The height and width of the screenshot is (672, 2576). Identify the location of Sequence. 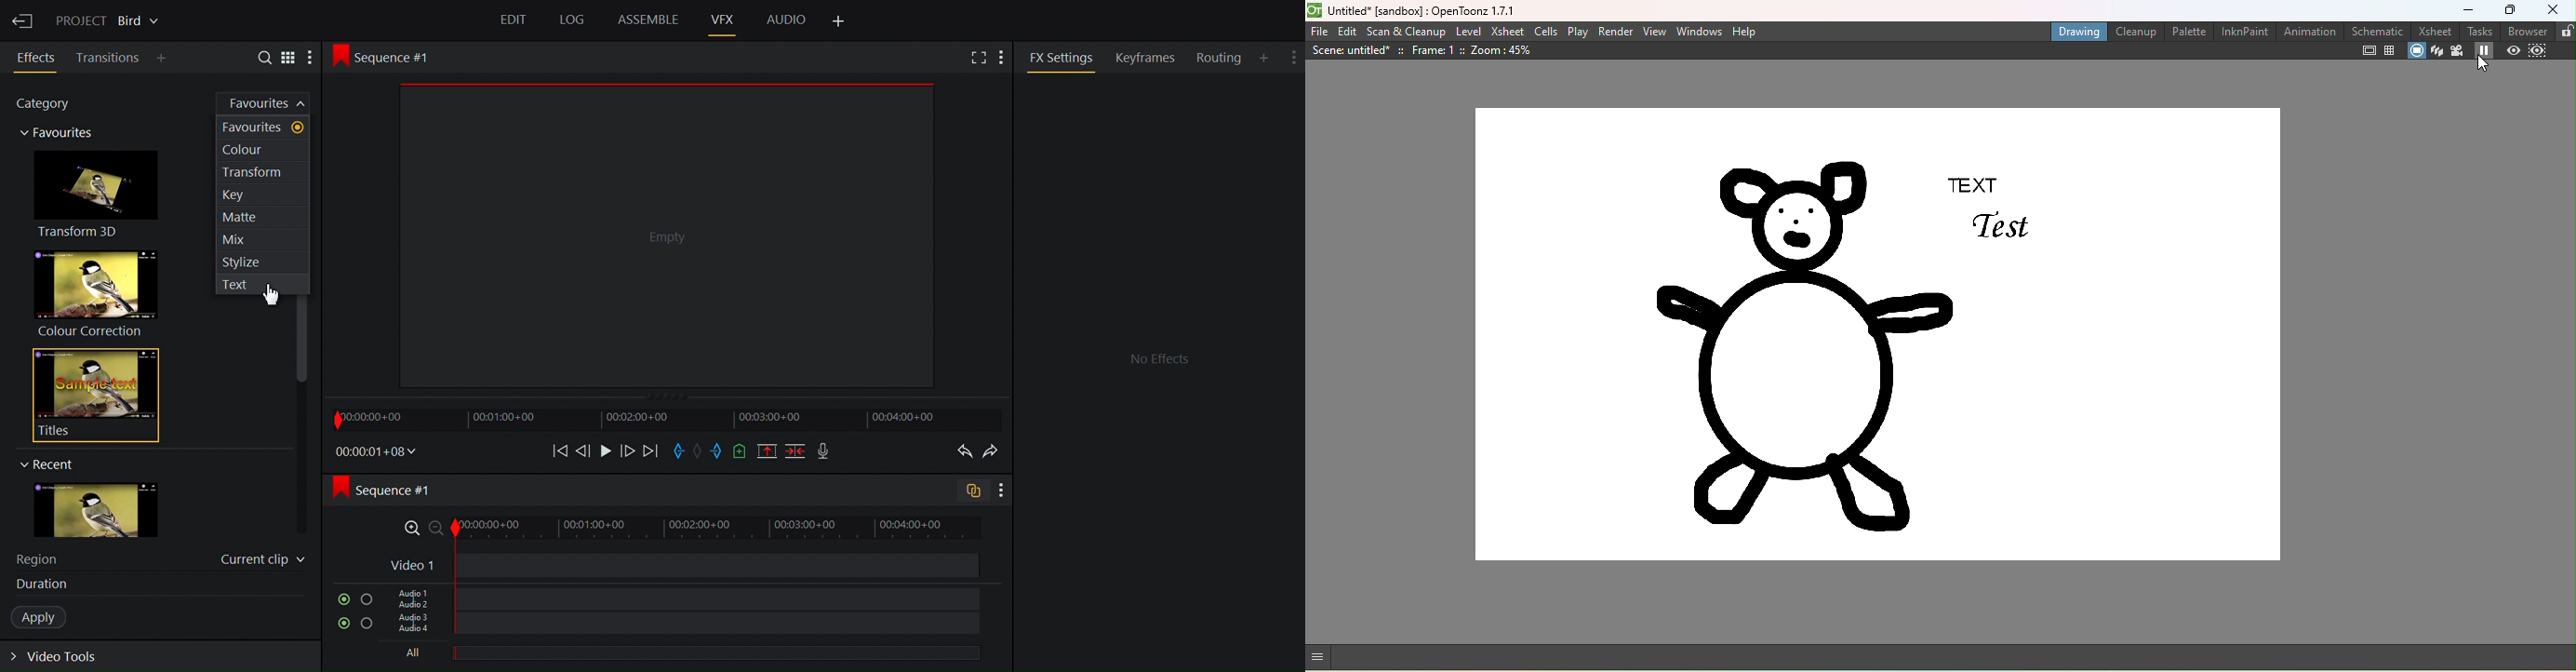
(396, 56).